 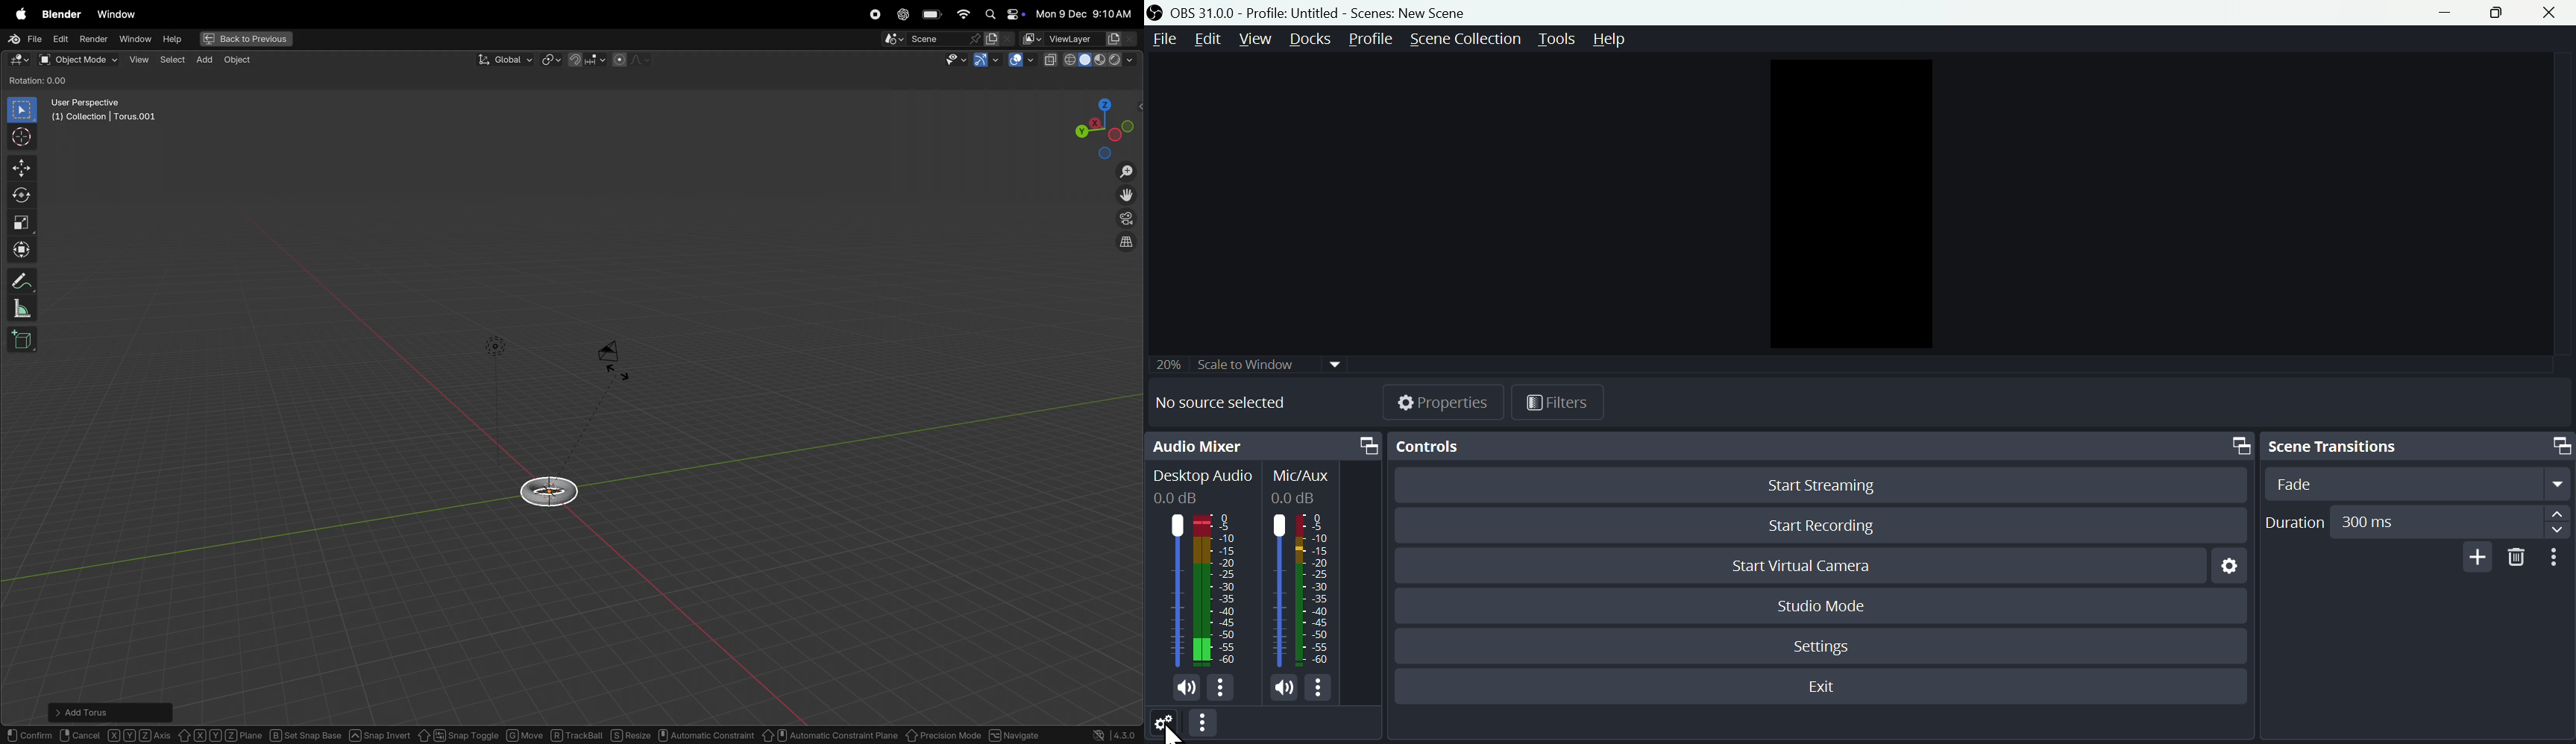 I want to click on close, so click(x=2554, y=13).